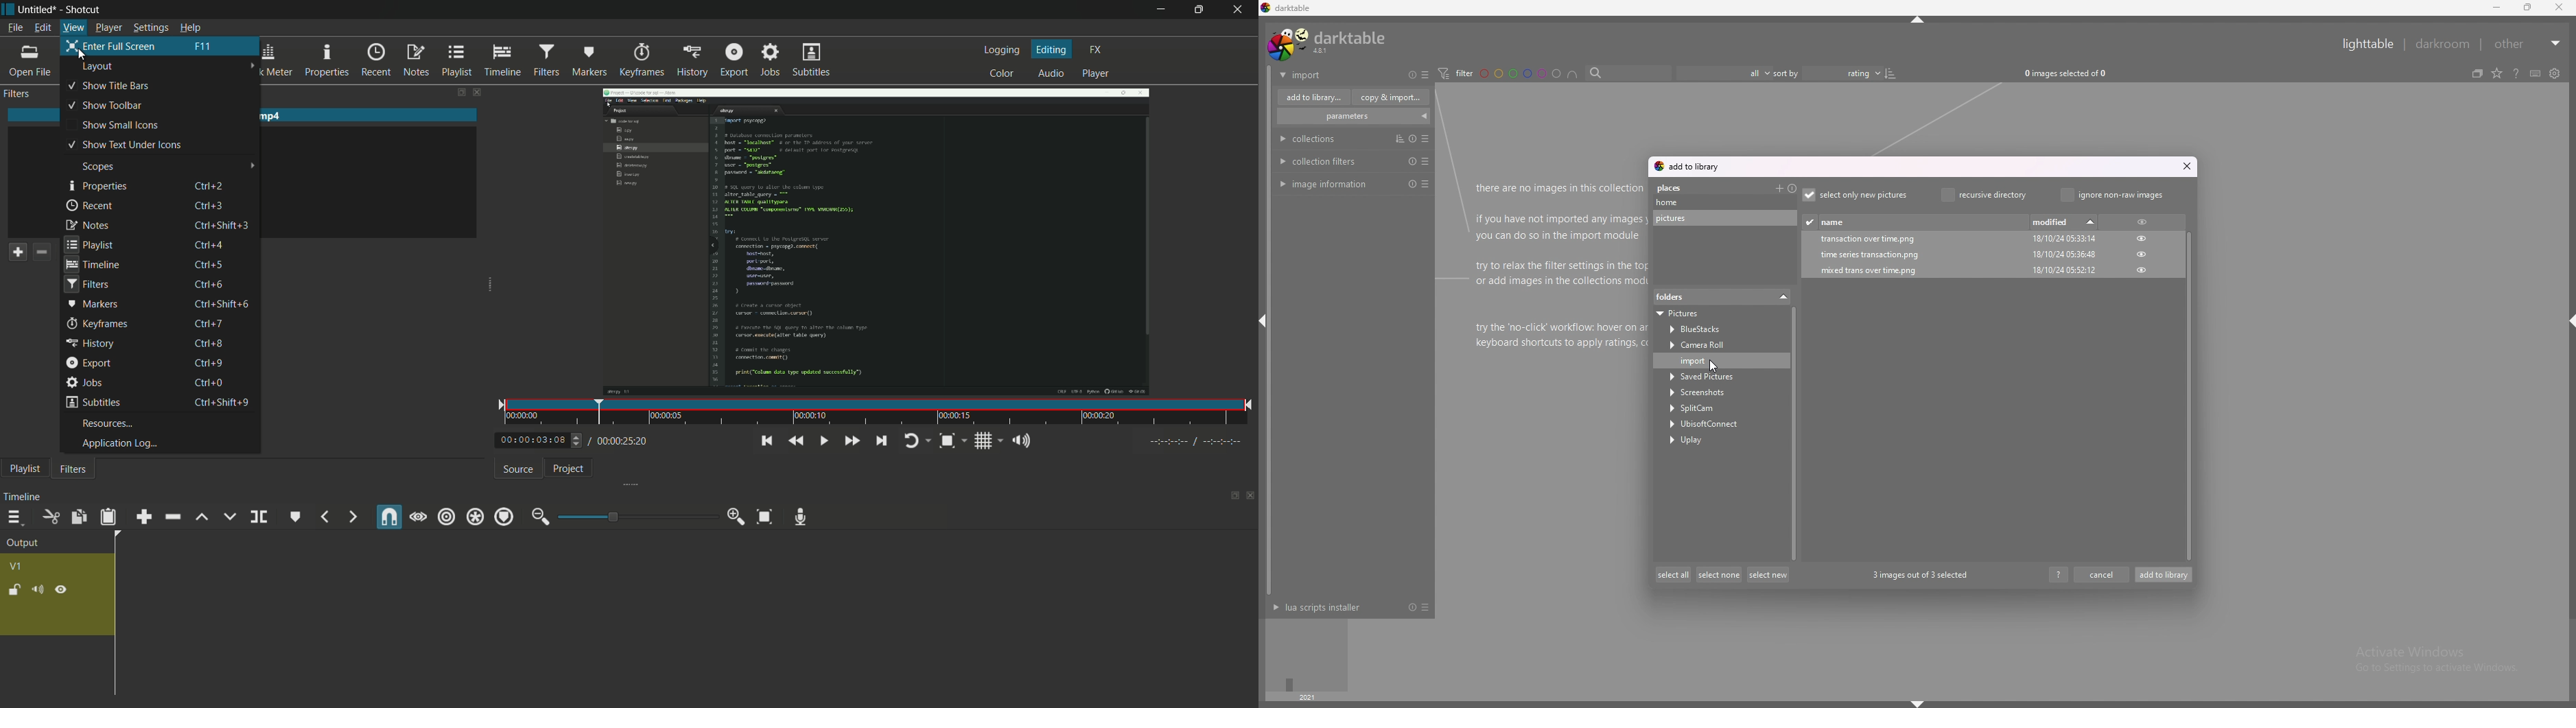 The image size is (2576, 728). Describe the element at coordinates (350, 517) in the screenshot. I see `next marker` at that location.